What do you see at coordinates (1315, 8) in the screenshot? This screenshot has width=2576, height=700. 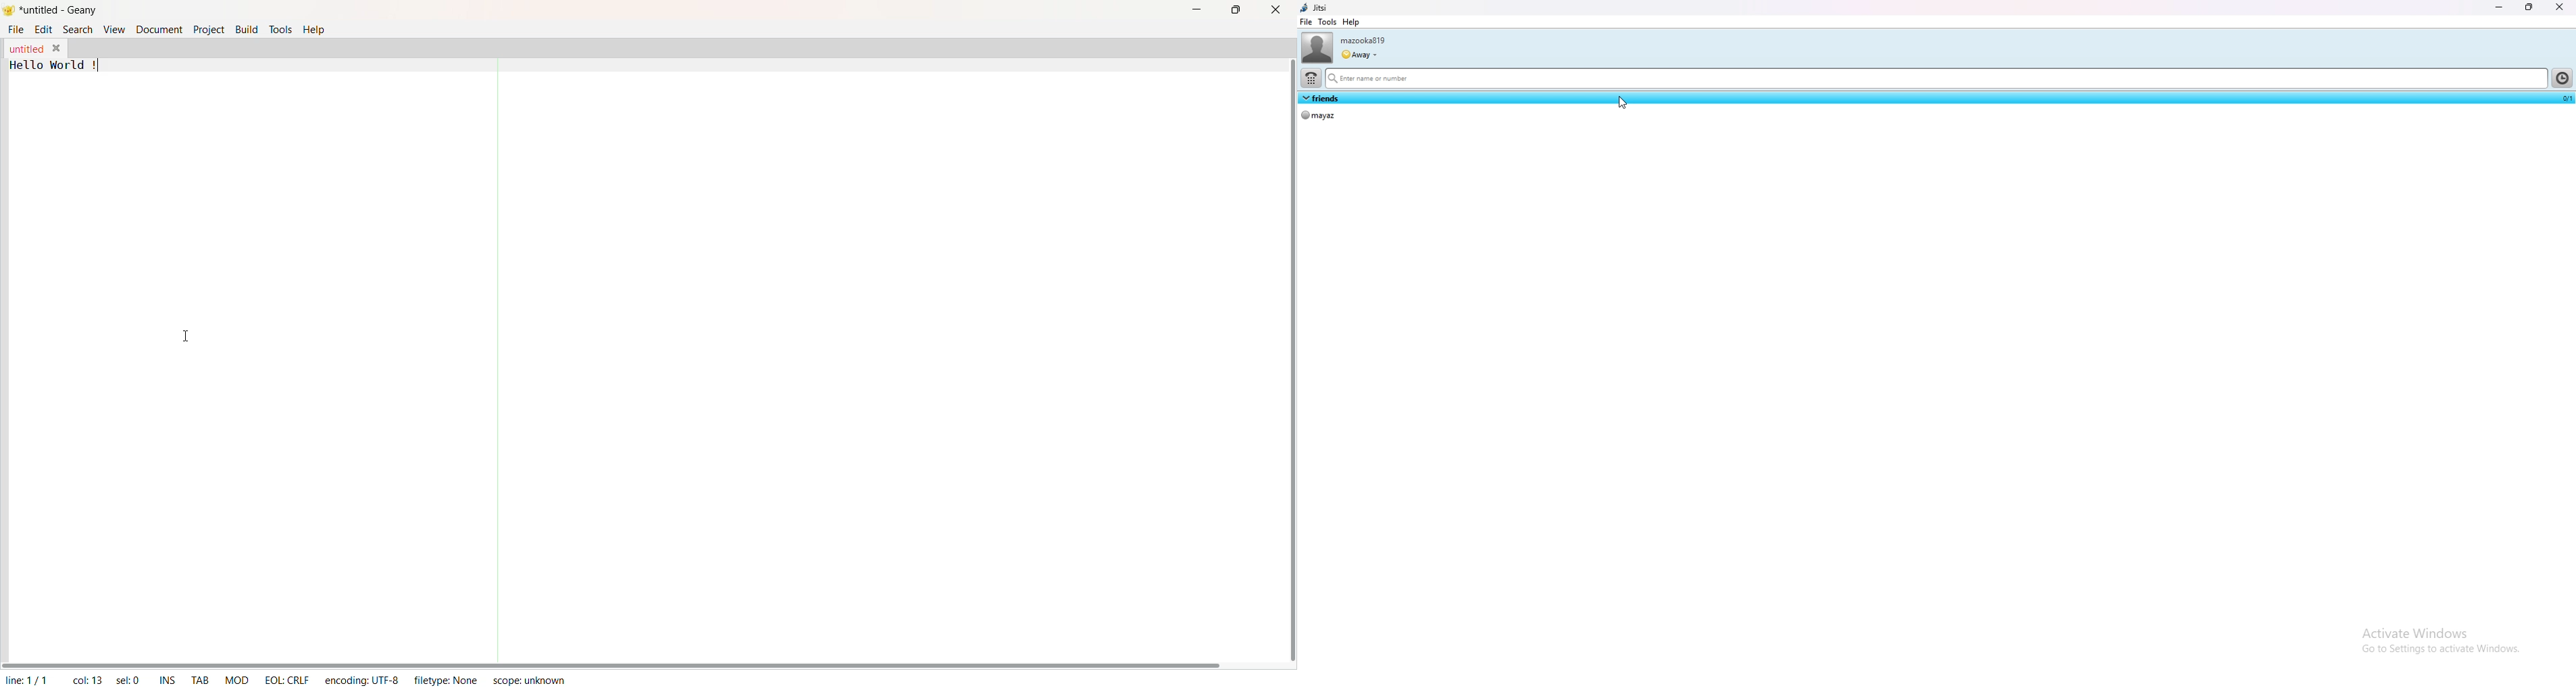 I see `jitsi` at bounding box center [1315, 8].